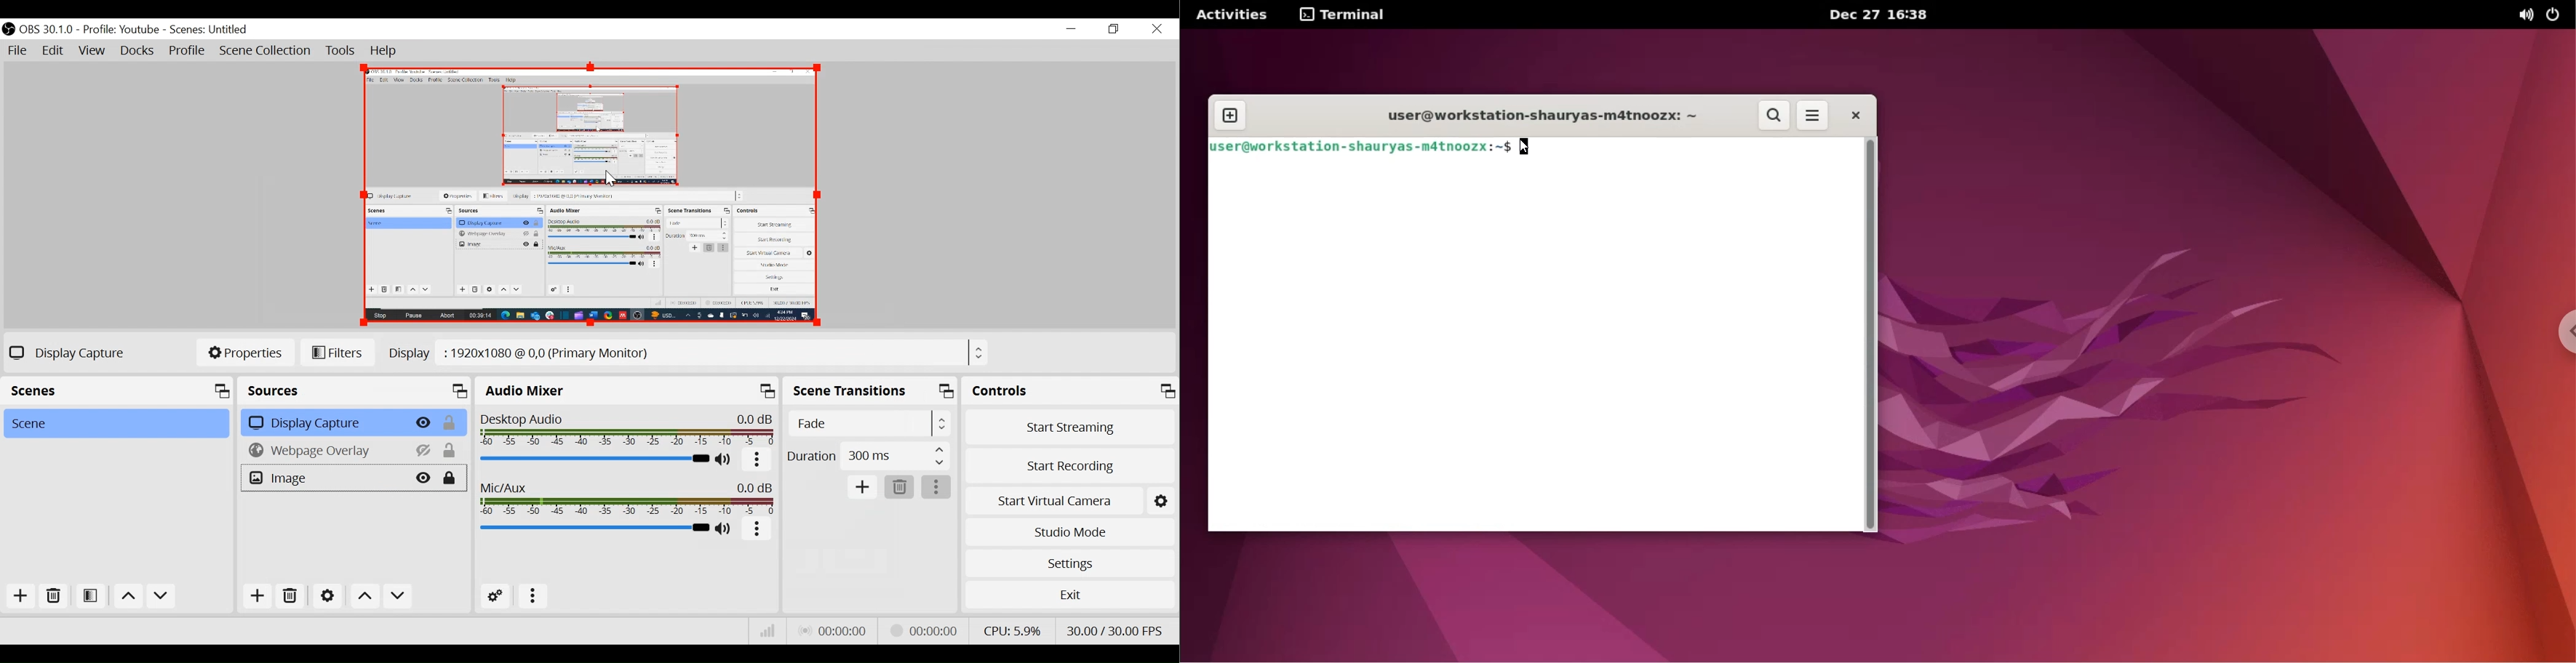 This screenshot has width=2576, height=672. Describe the element at coordinates (834, 630) in the screenshot. I see `Live Status` at that location.